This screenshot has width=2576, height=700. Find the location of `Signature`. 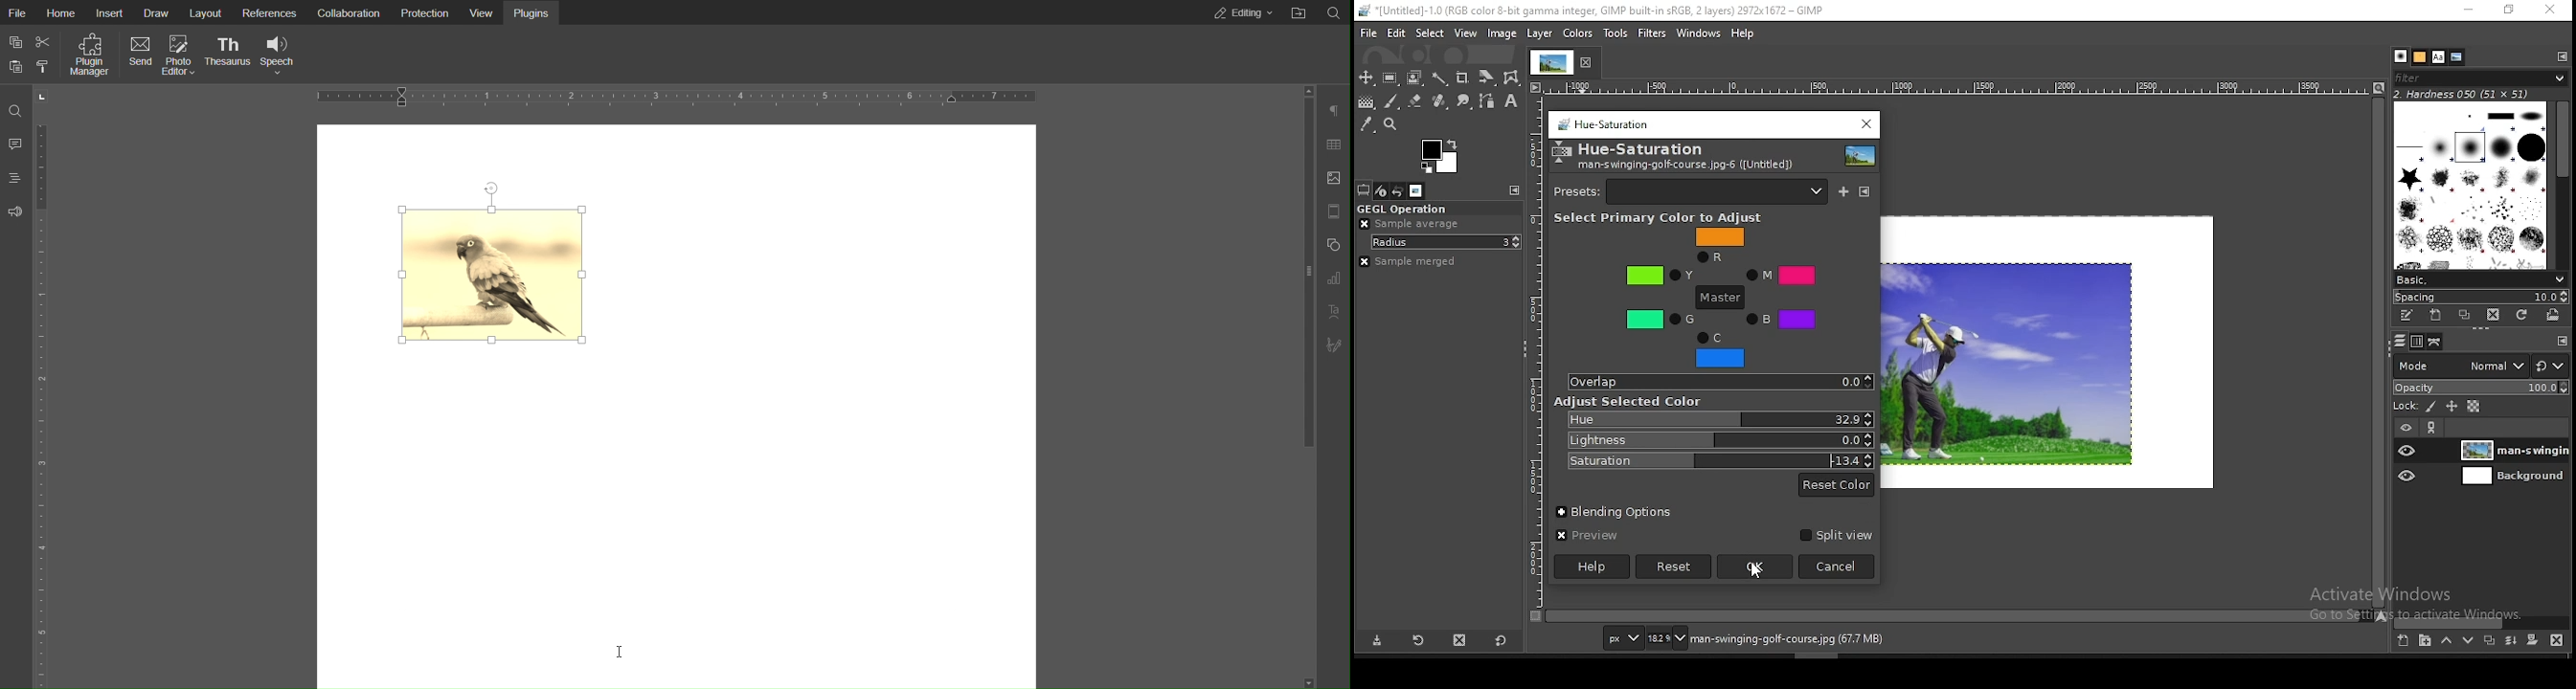

Signature is located at coordinates (1334, 346).